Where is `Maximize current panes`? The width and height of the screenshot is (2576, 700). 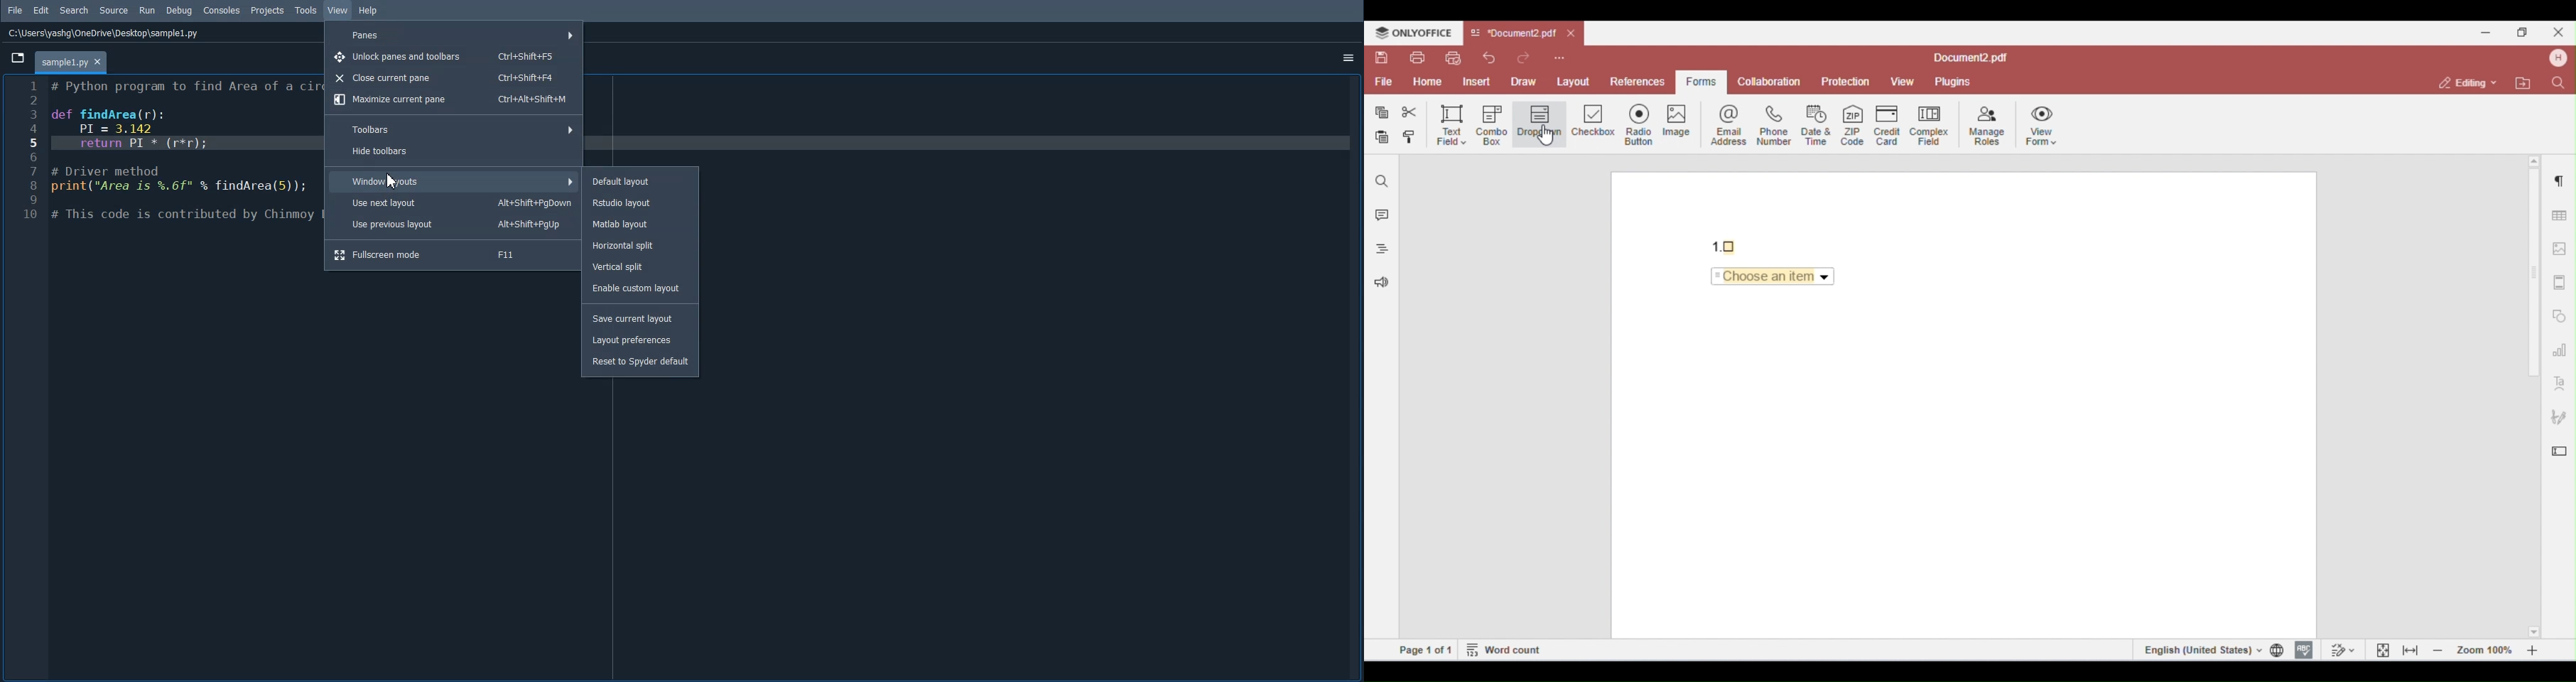 Maximize current panes is located at coordinates (452, 99).